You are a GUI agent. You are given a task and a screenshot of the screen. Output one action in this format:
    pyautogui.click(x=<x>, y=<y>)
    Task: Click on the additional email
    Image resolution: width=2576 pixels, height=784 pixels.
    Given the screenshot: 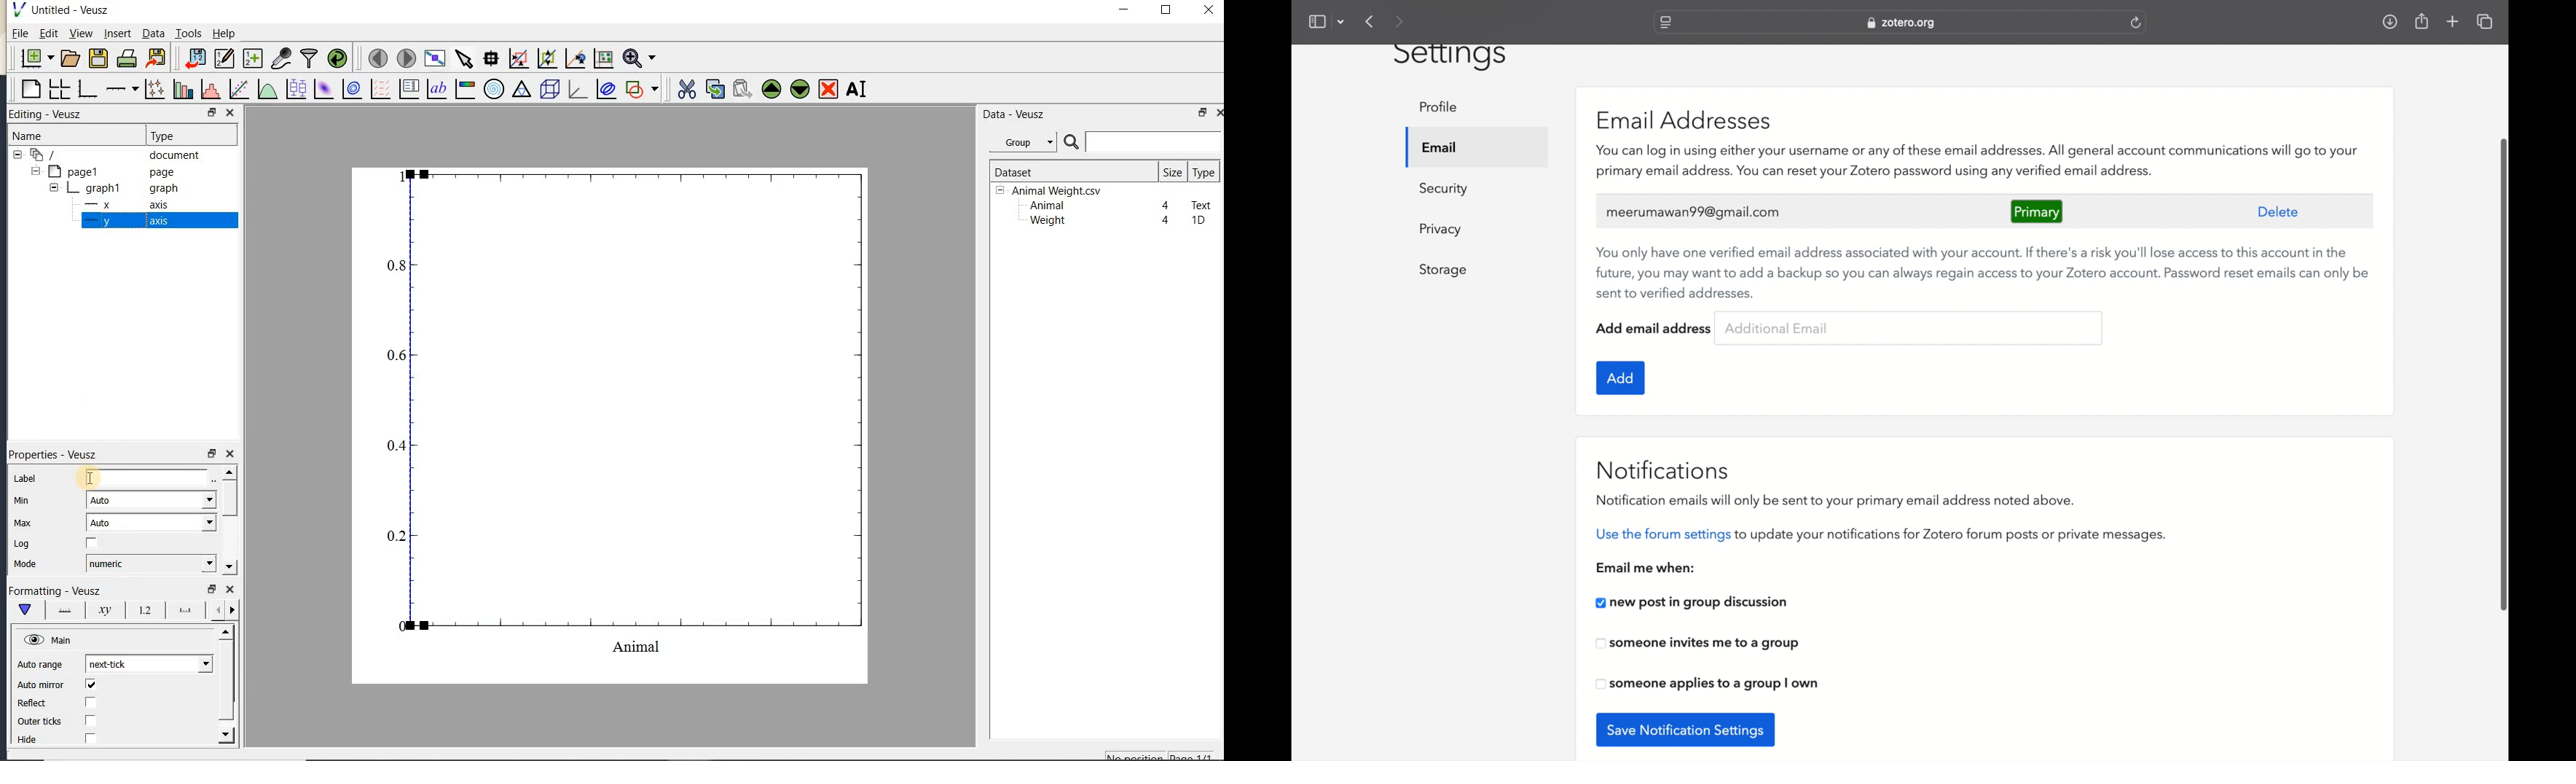 What is the action you would take?
    pyautogui.click(x=1775, y=328)
    